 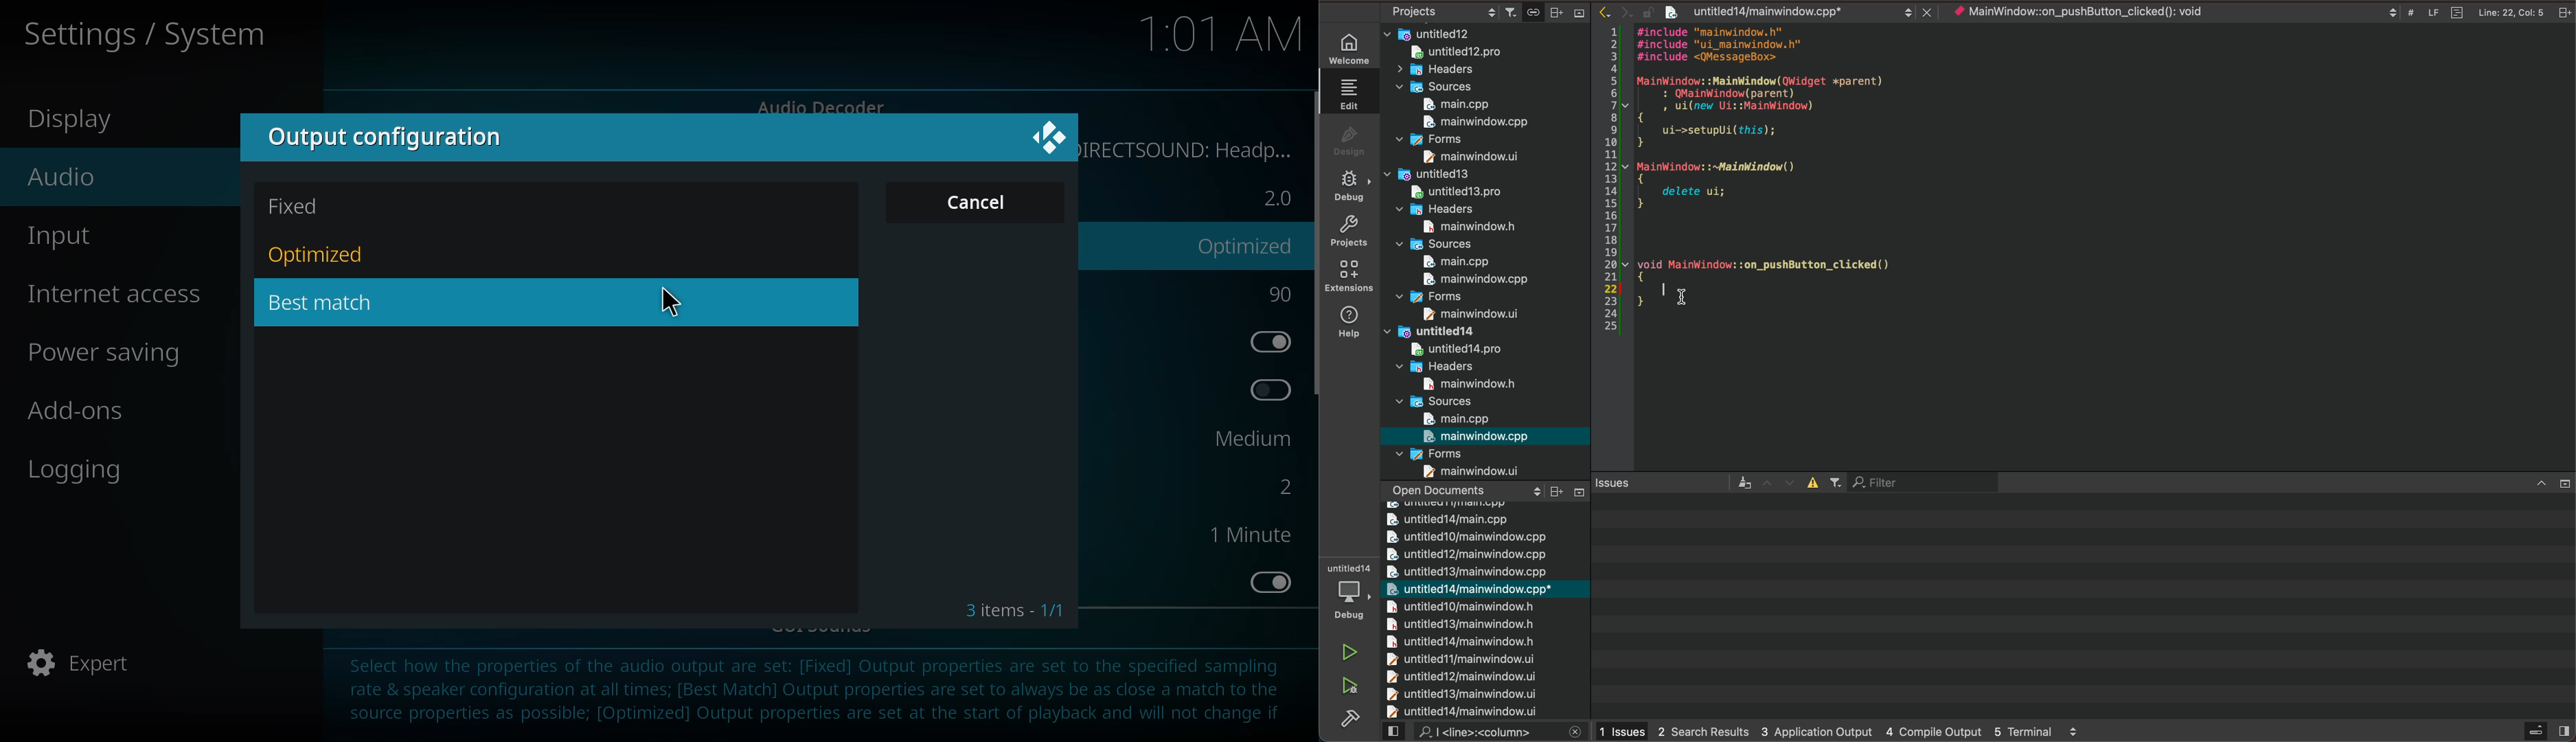 I want to click on headers, so click(x=1449, y=71).